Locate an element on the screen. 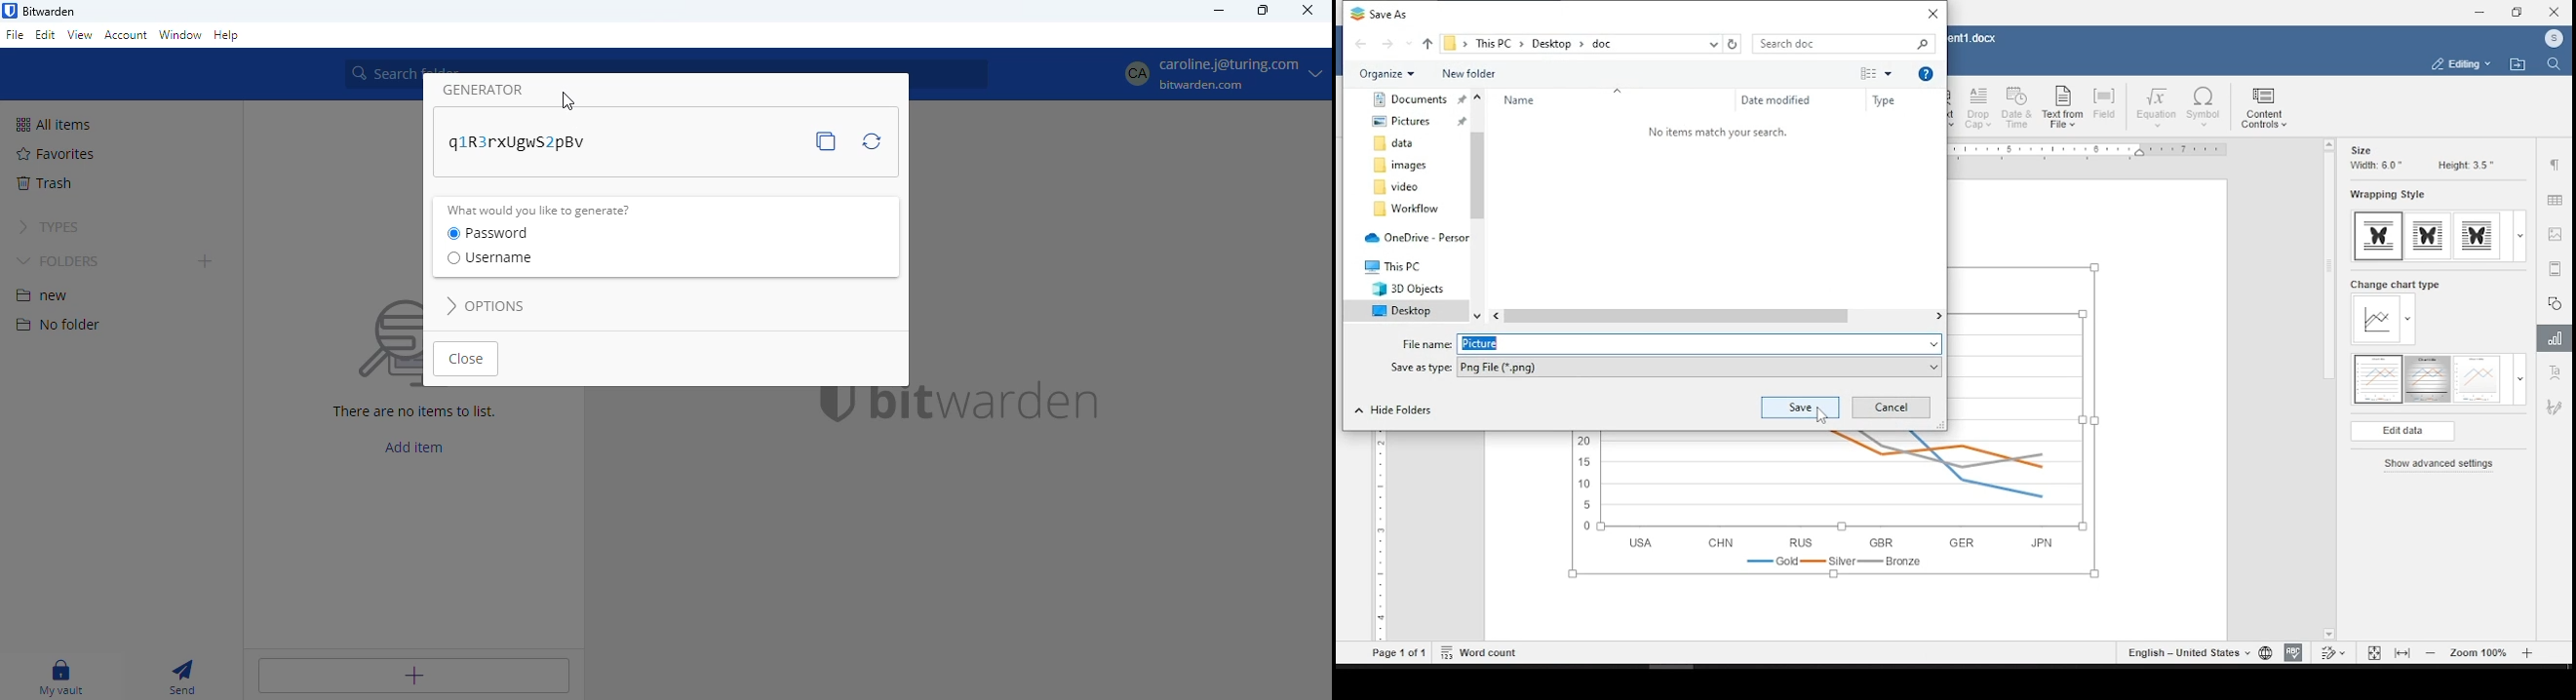 This screenshot has height=700, width=2576. close is located at coordinates (467, 359).